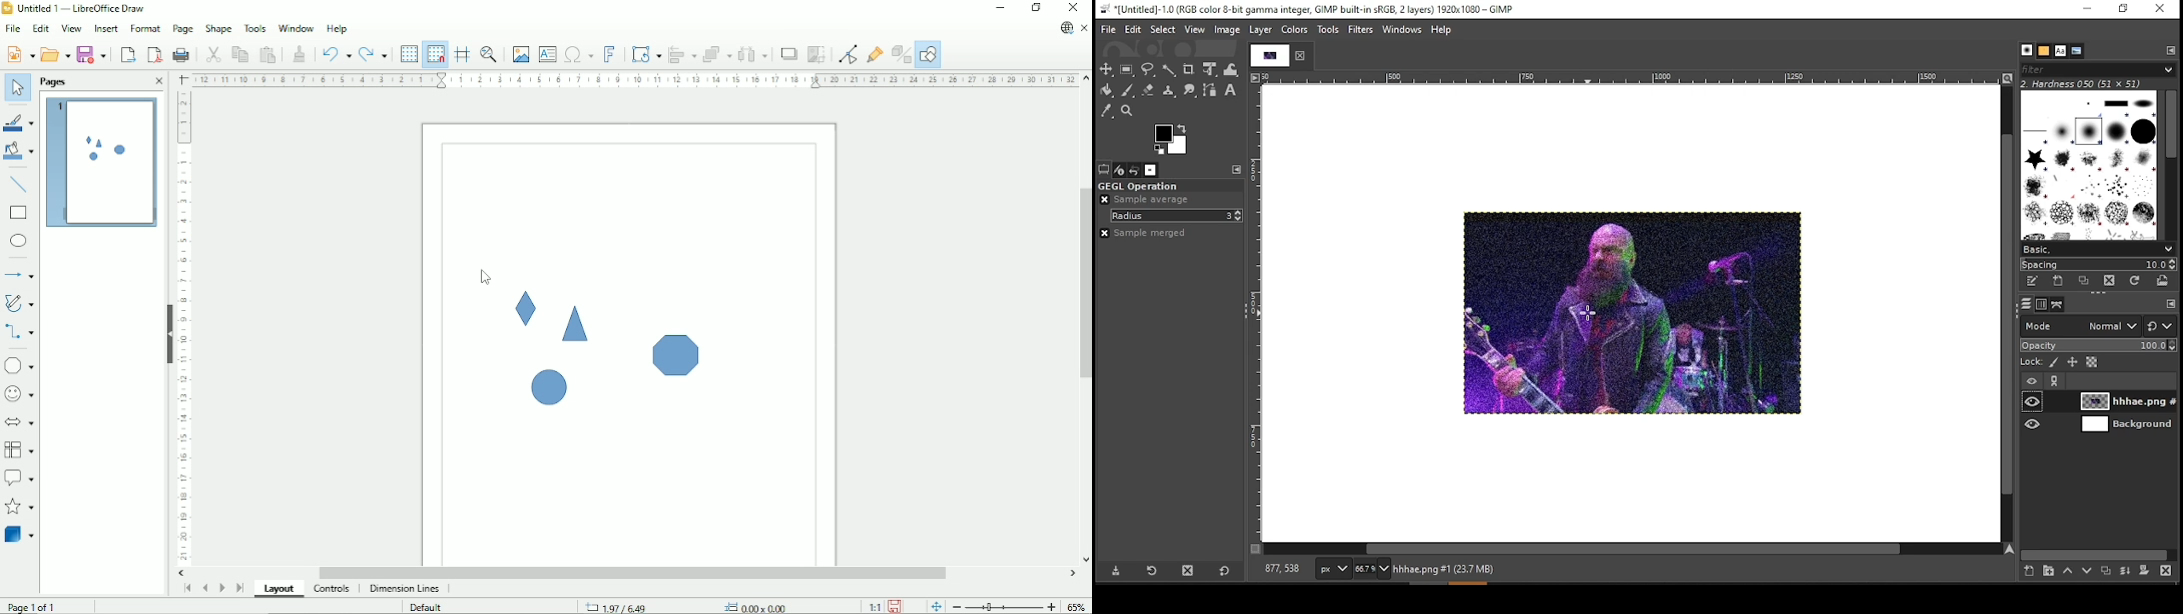 This screenshot has width=2184, height=616. What do you see at coordinates (1038, 9) in the screenshot?
I see `Restore down` at bounding box center [1038, 9].